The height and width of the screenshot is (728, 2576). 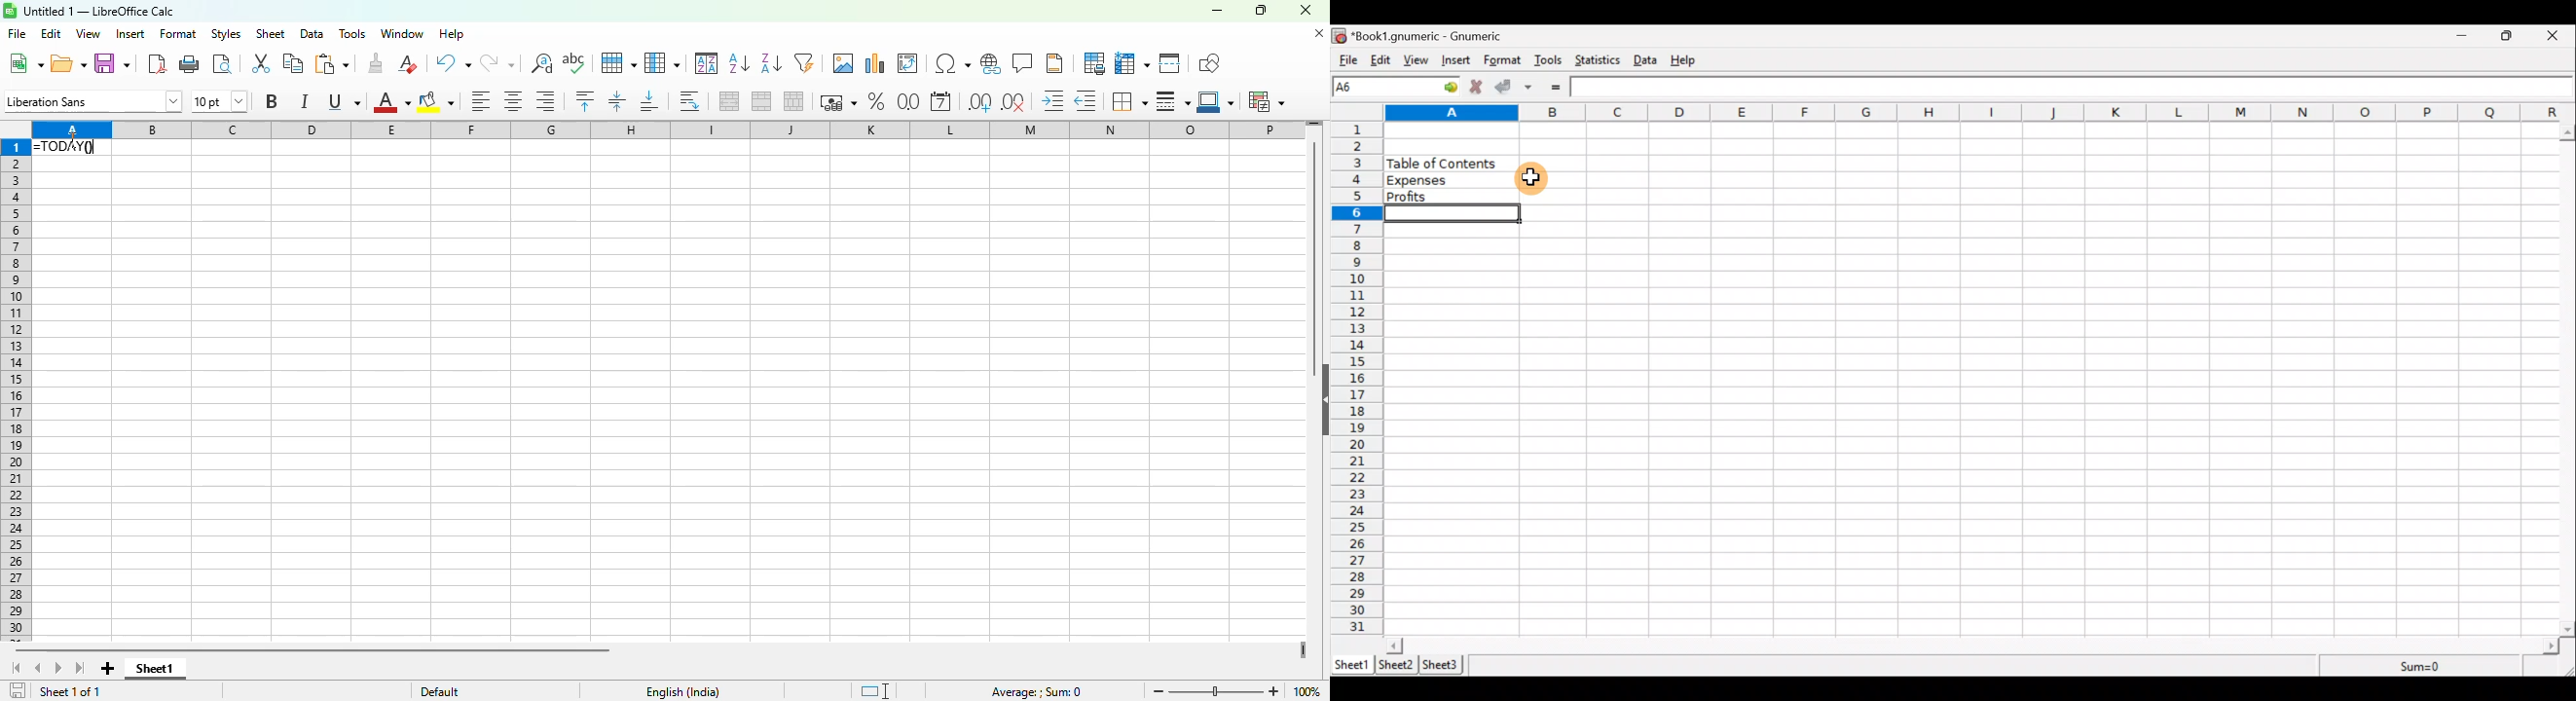 I want to click on Table of content, so click(x=1444, y=164).